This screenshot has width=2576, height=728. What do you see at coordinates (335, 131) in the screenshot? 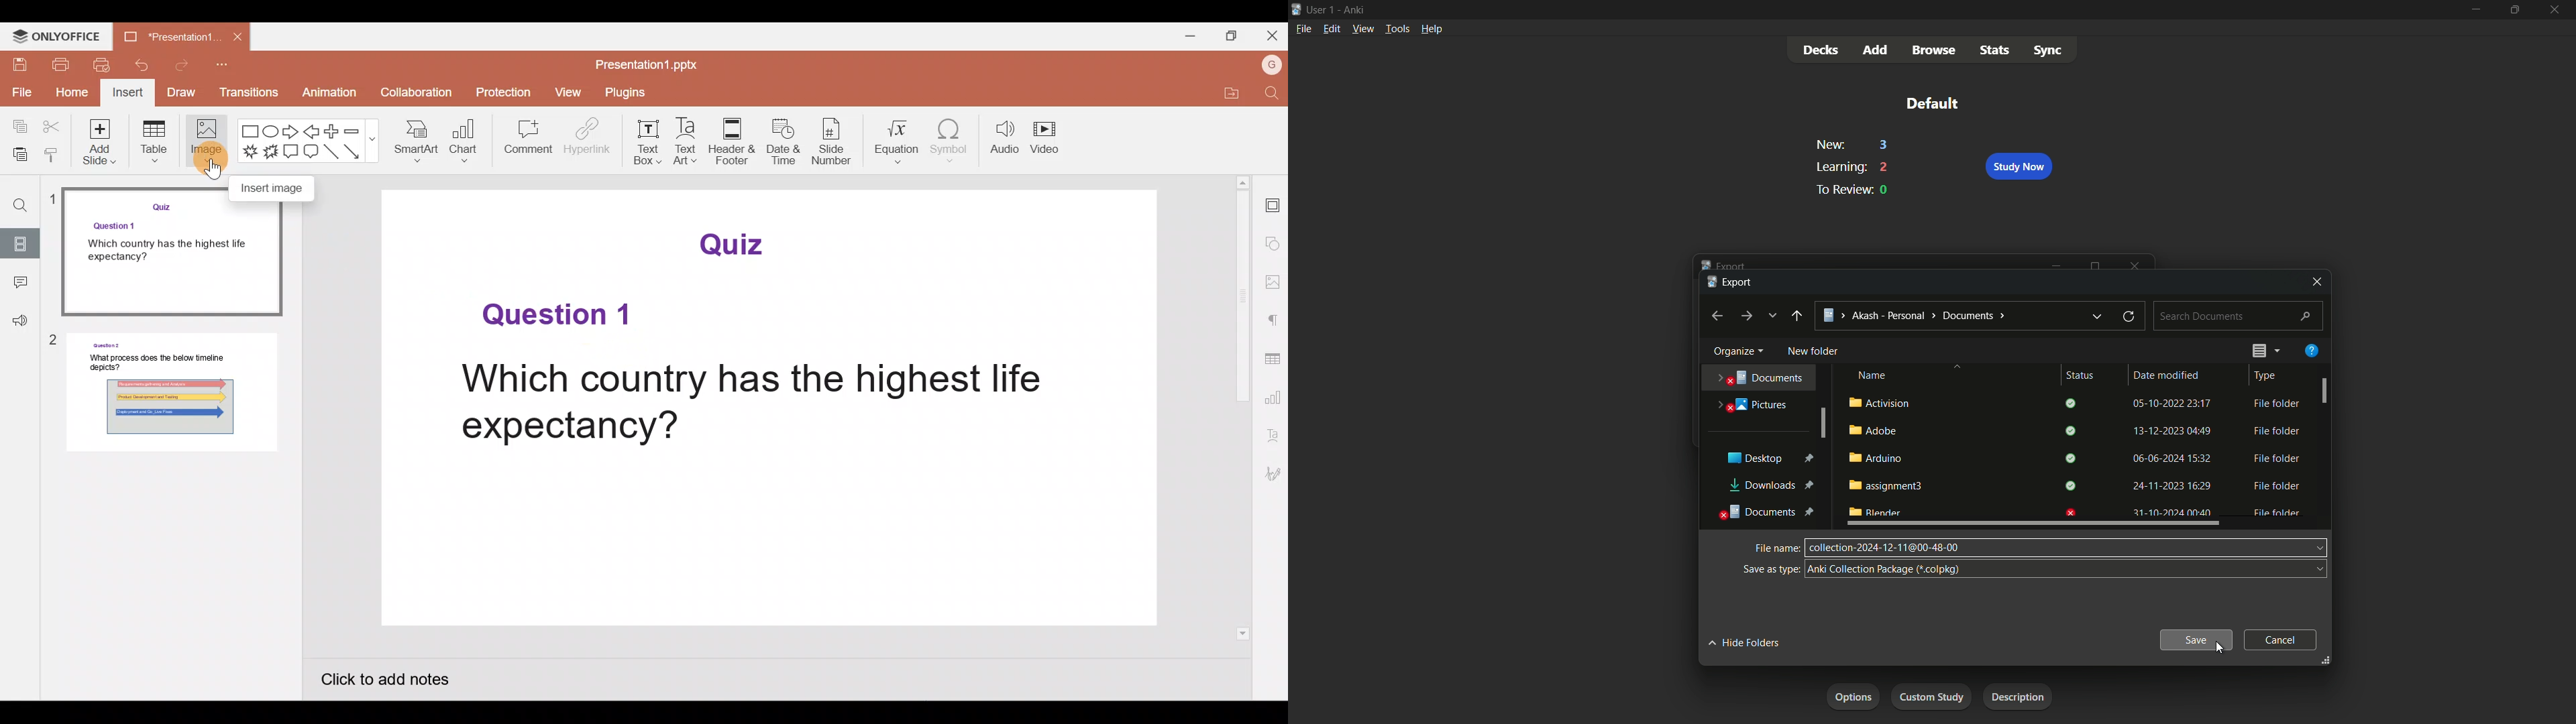
I see `Plus` at bounding box center [335, 131].